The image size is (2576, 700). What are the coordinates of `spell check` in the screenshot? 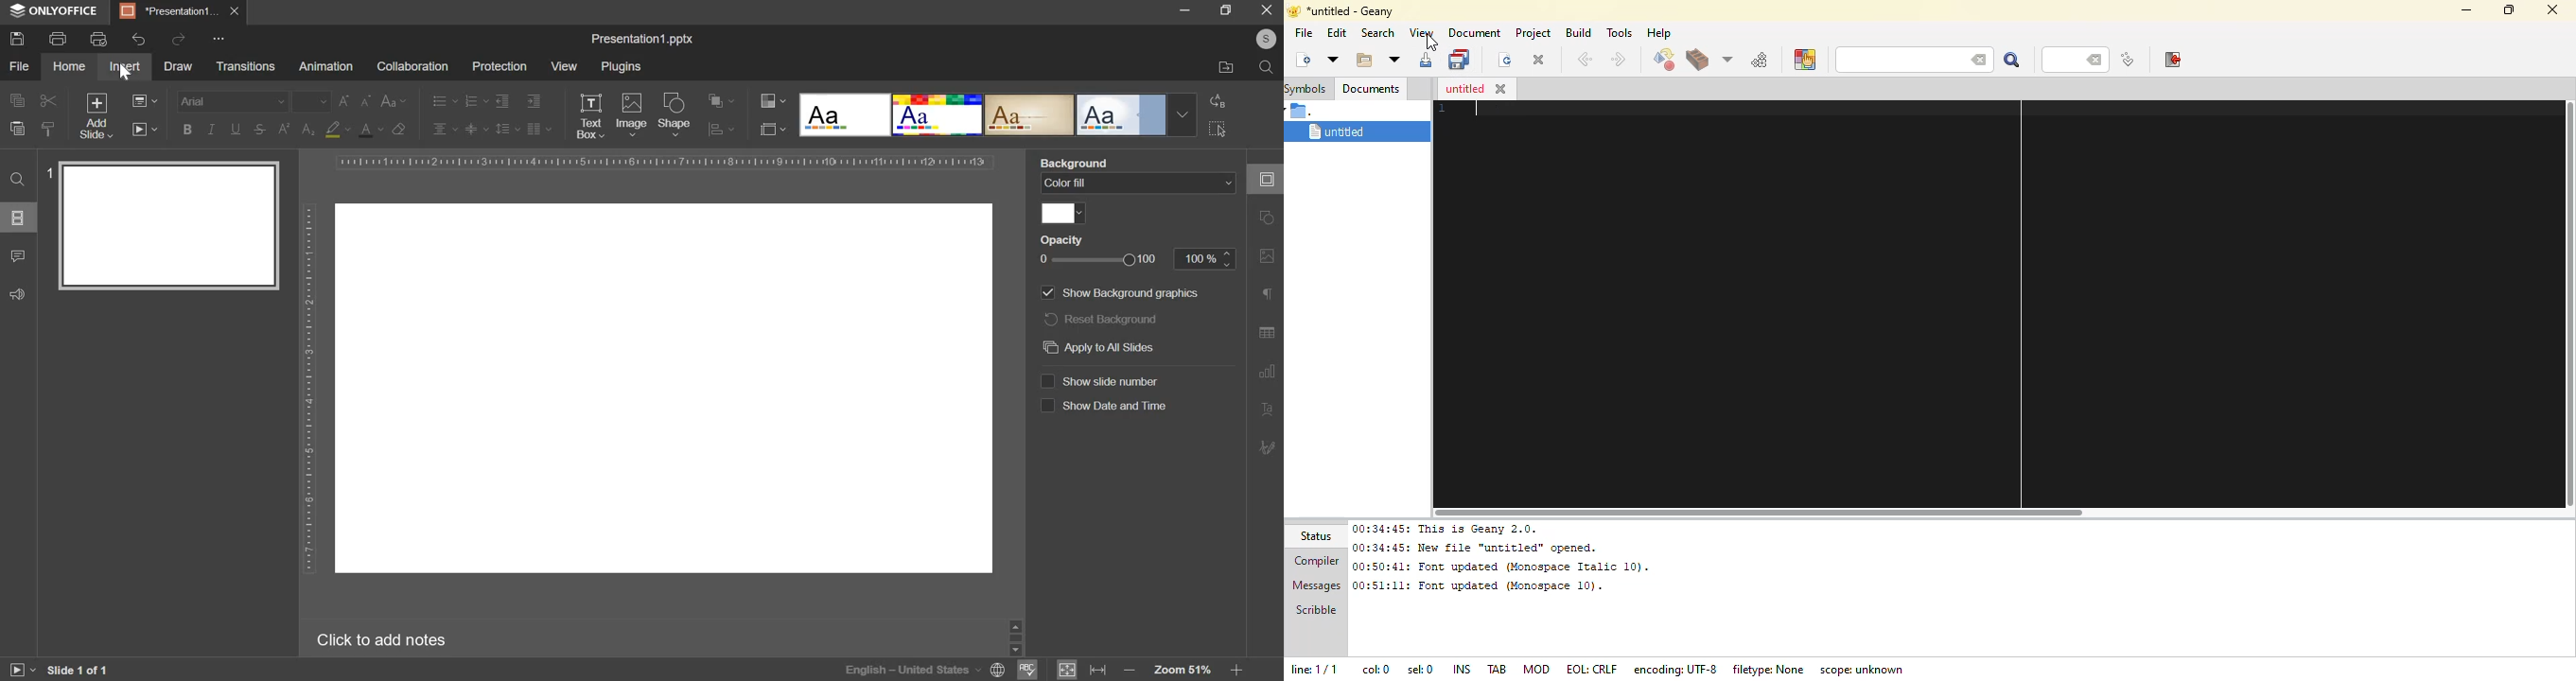 It's located at (1028, 670).